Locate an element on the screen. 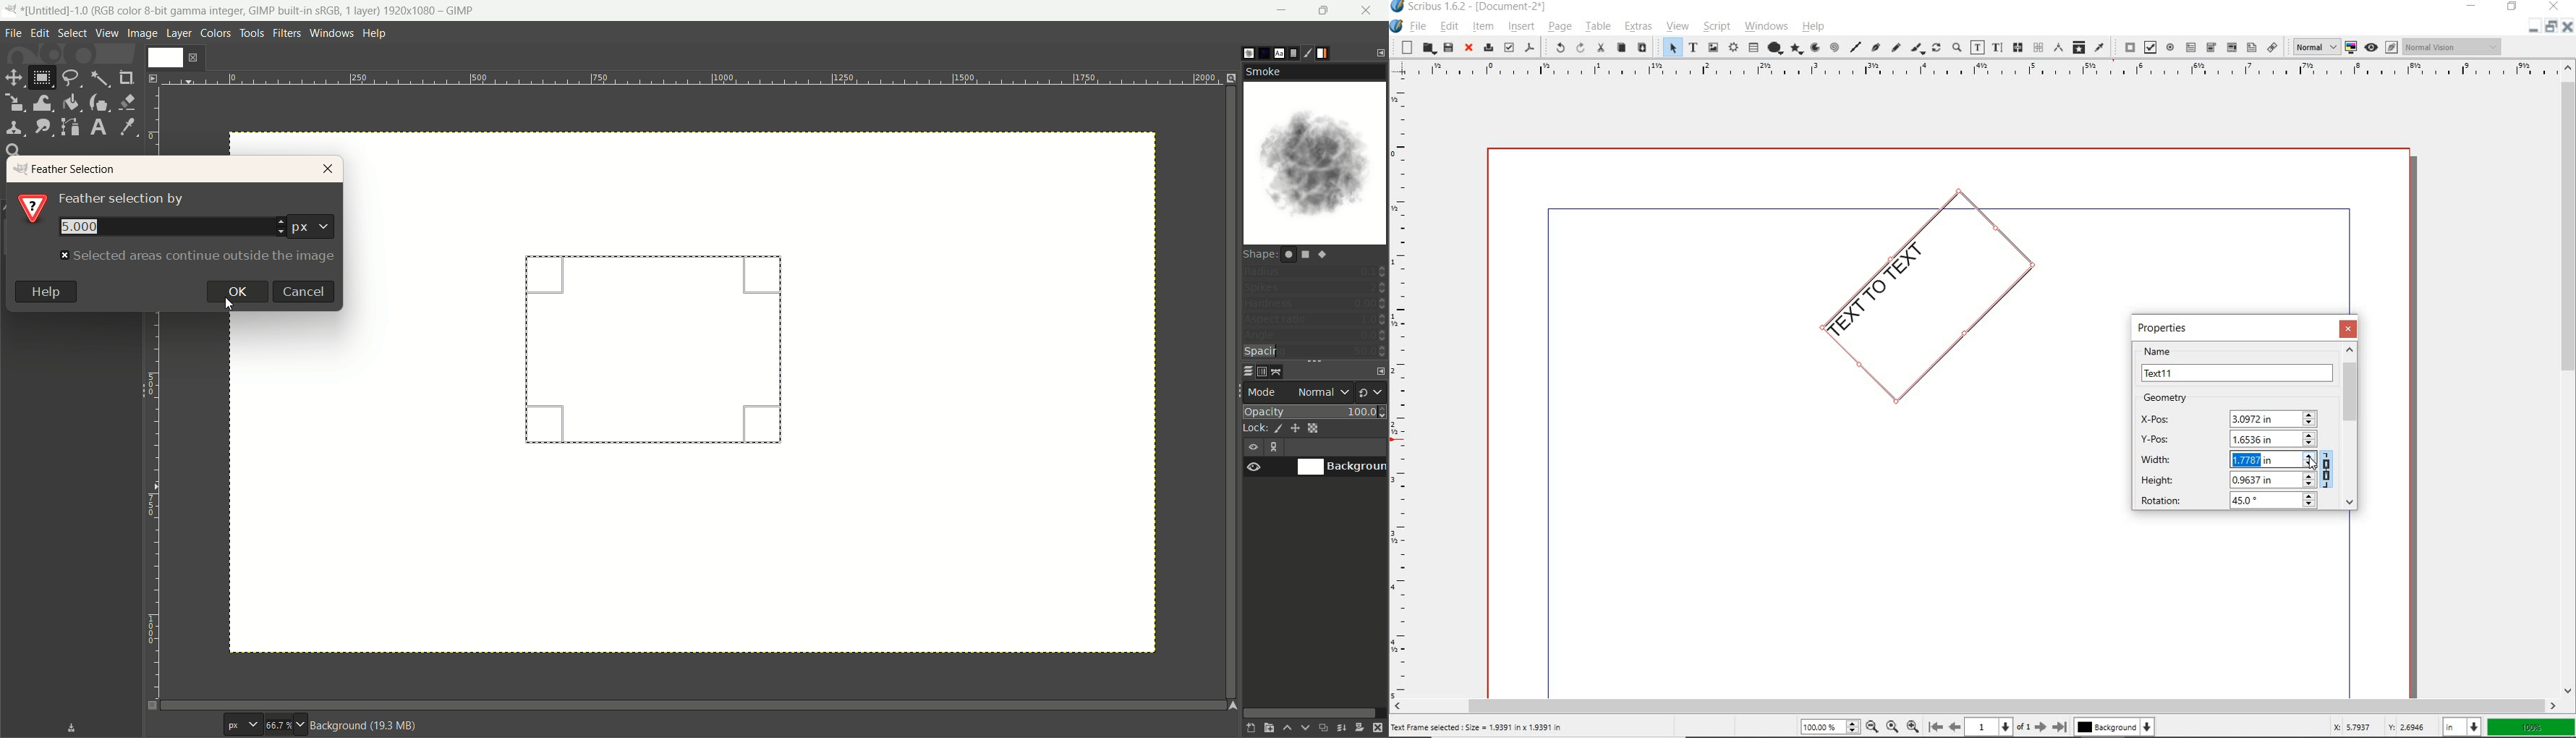 Image resolution: width=2576 pixels, height=756 pixels. layer is located at coordinates (1248, 372).